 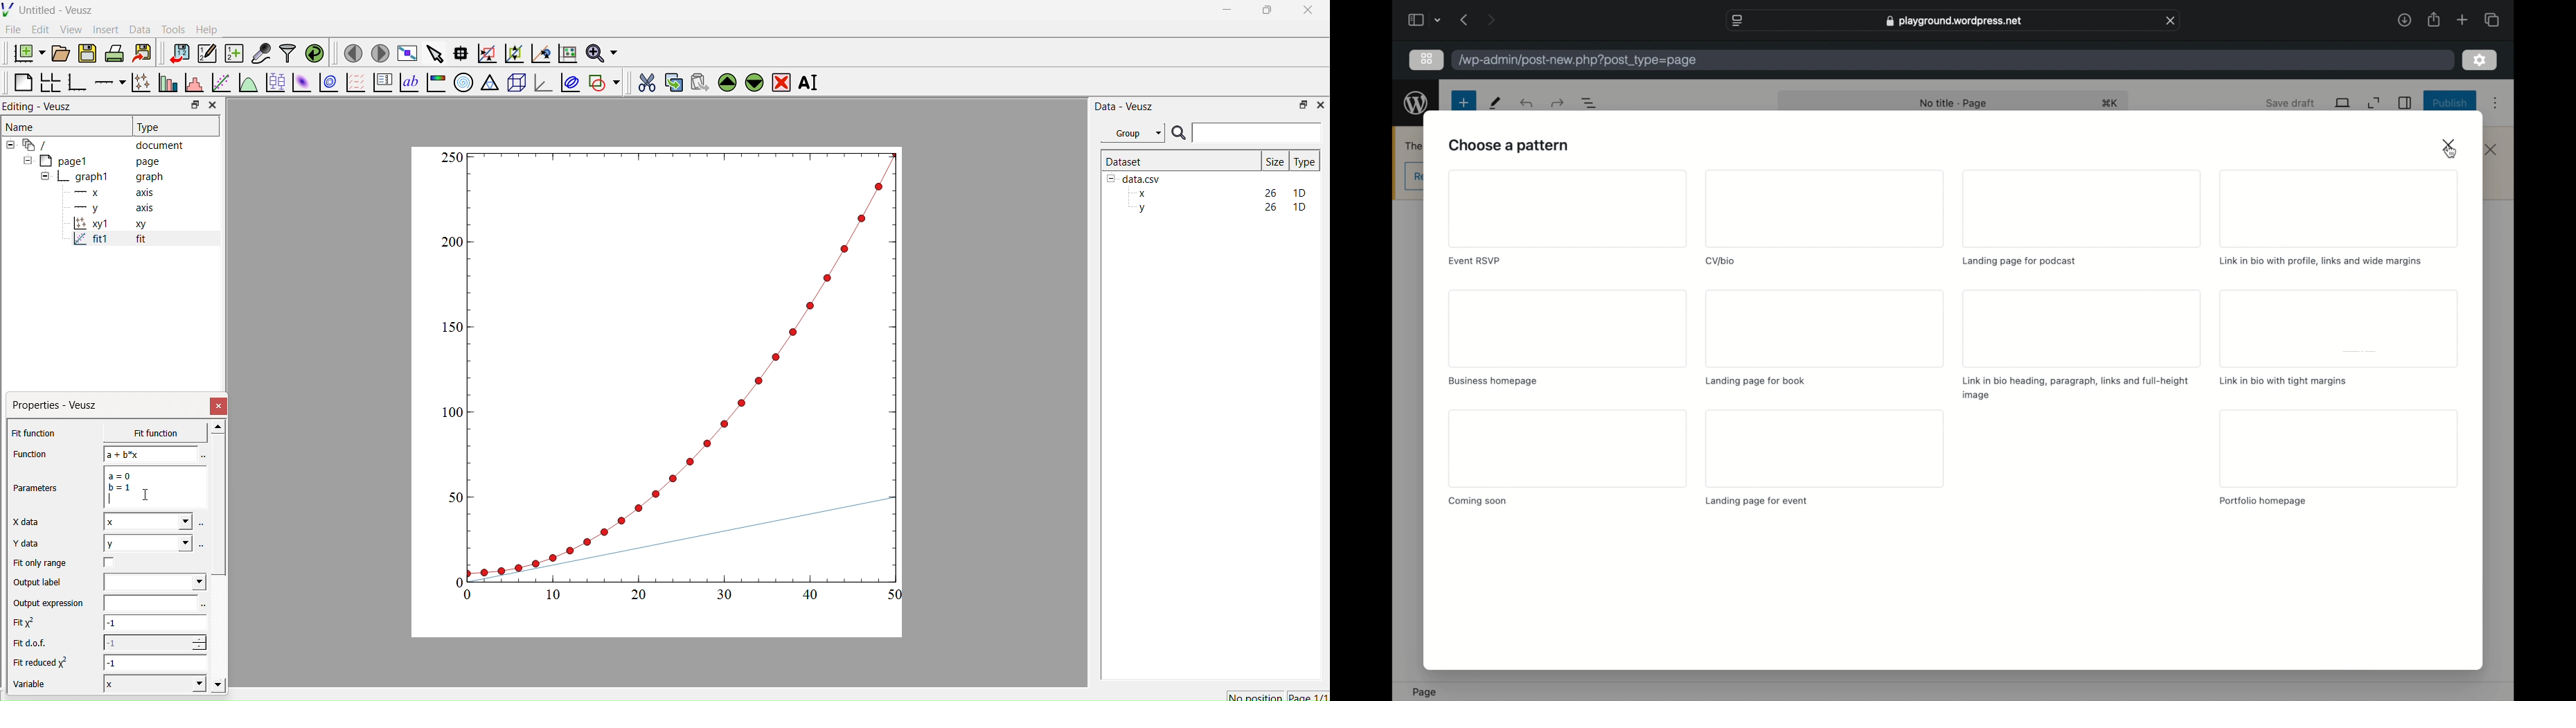 I want to click on next page, so click(x=1491, y=19).